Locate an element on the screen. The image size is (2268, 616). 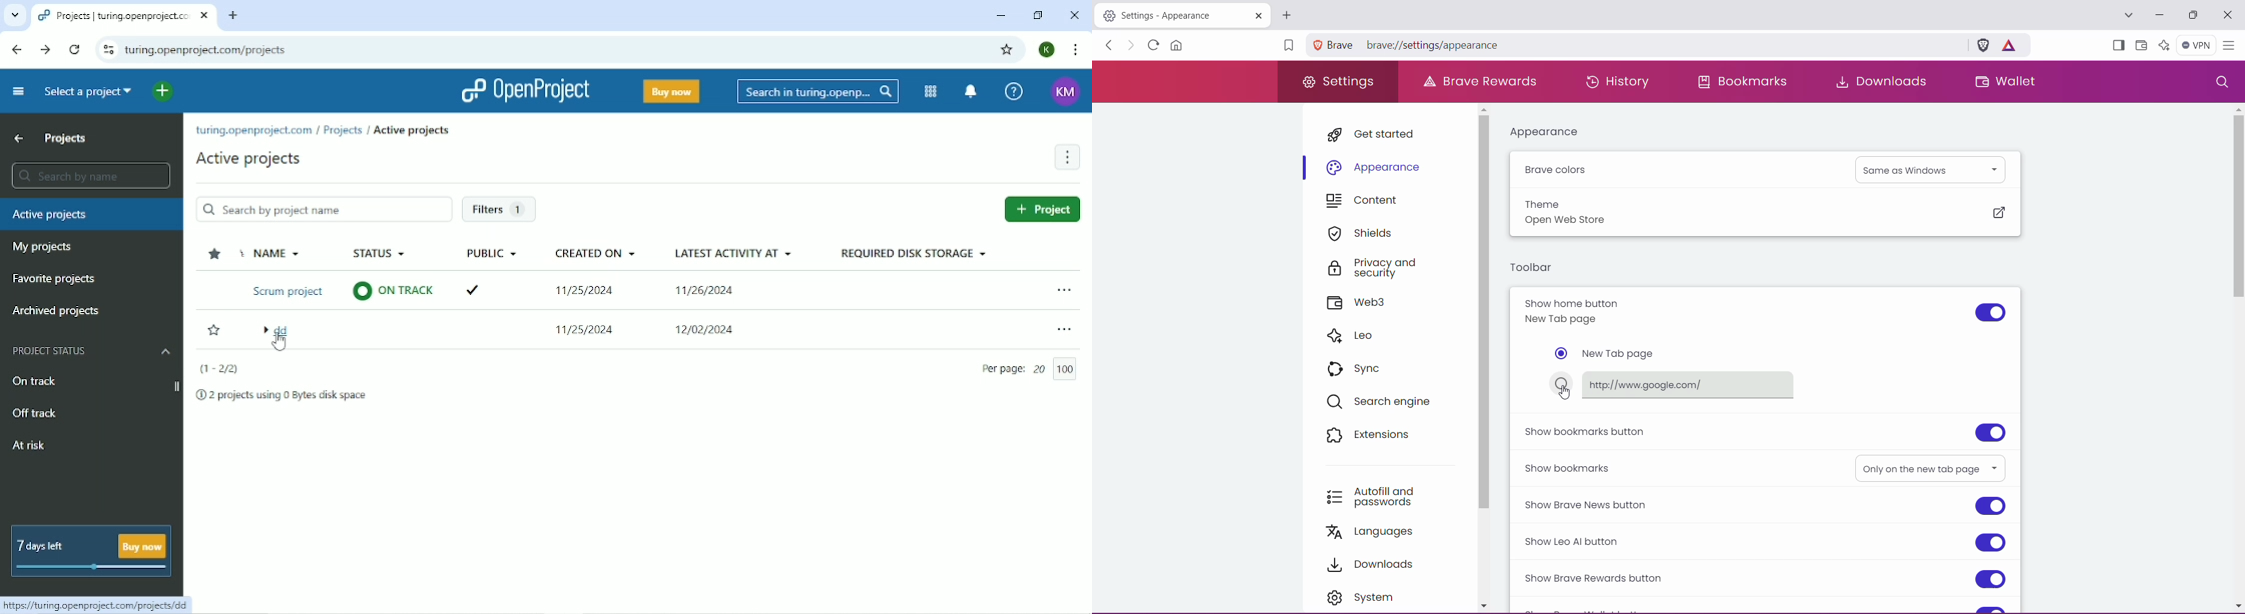
Show Leo AI button is located at coordinates (1583, 542).